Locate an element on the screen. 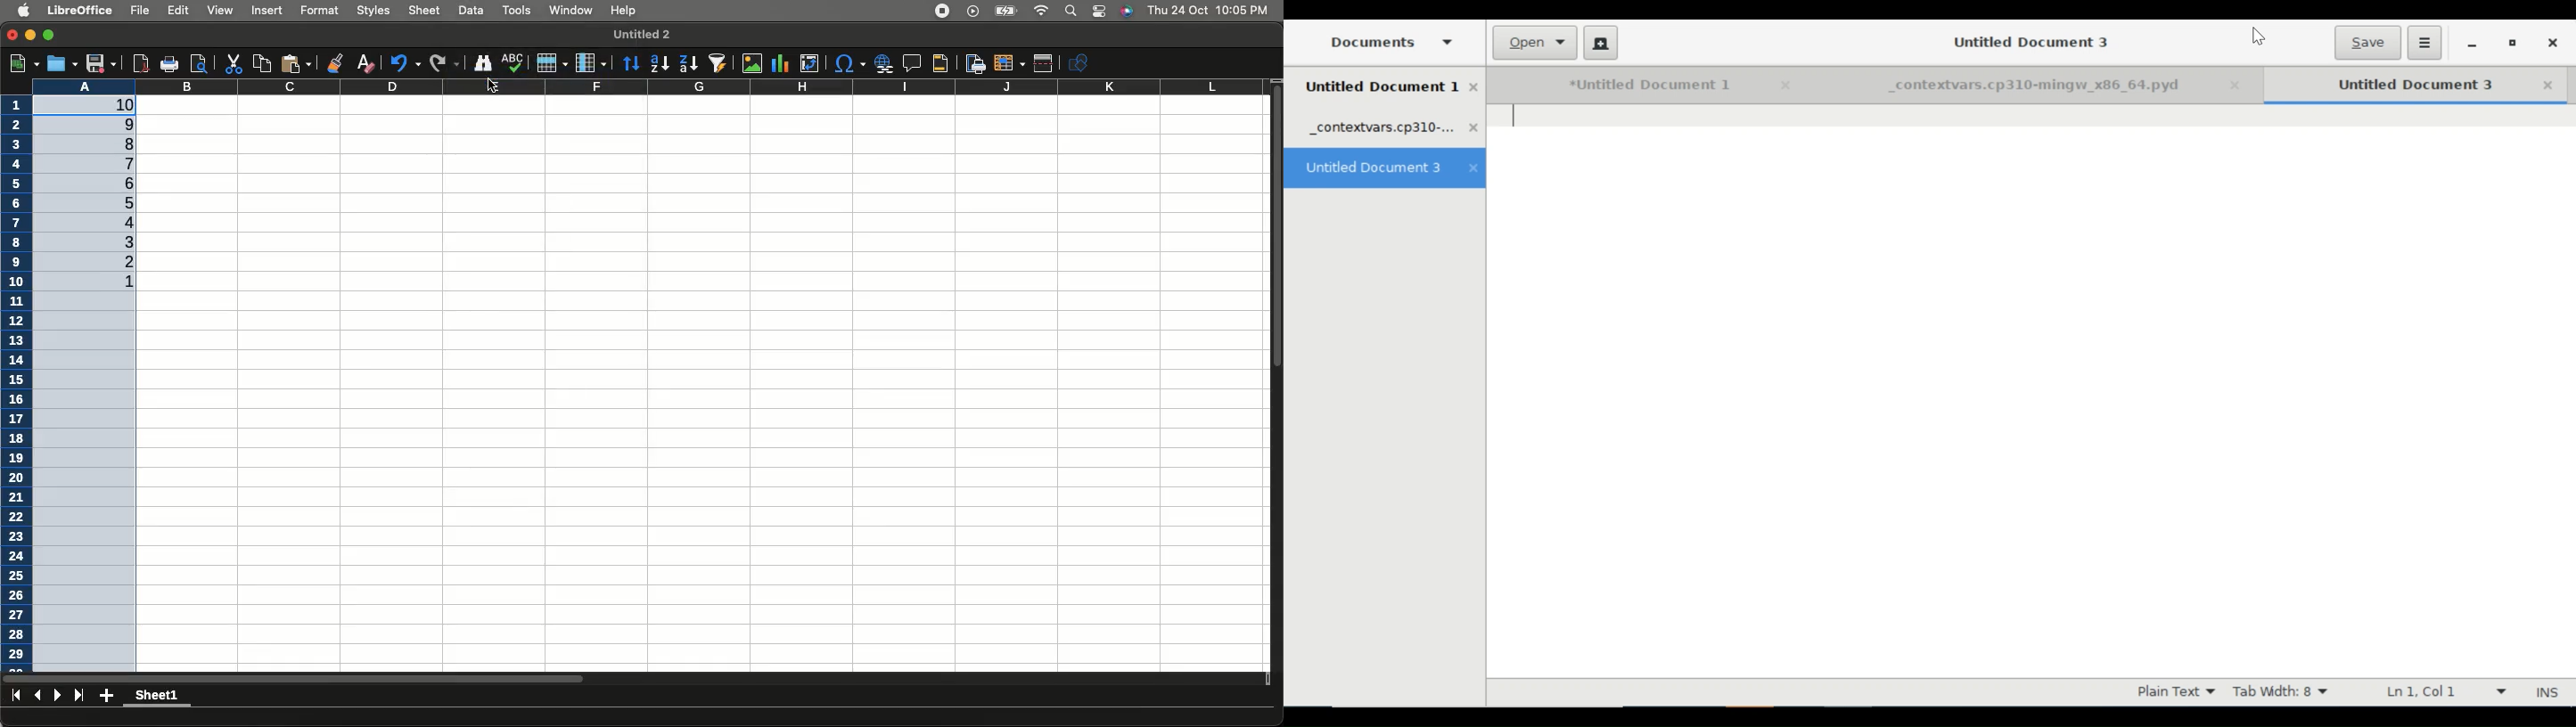  Add new sheet is located at coordinates (107, 697).